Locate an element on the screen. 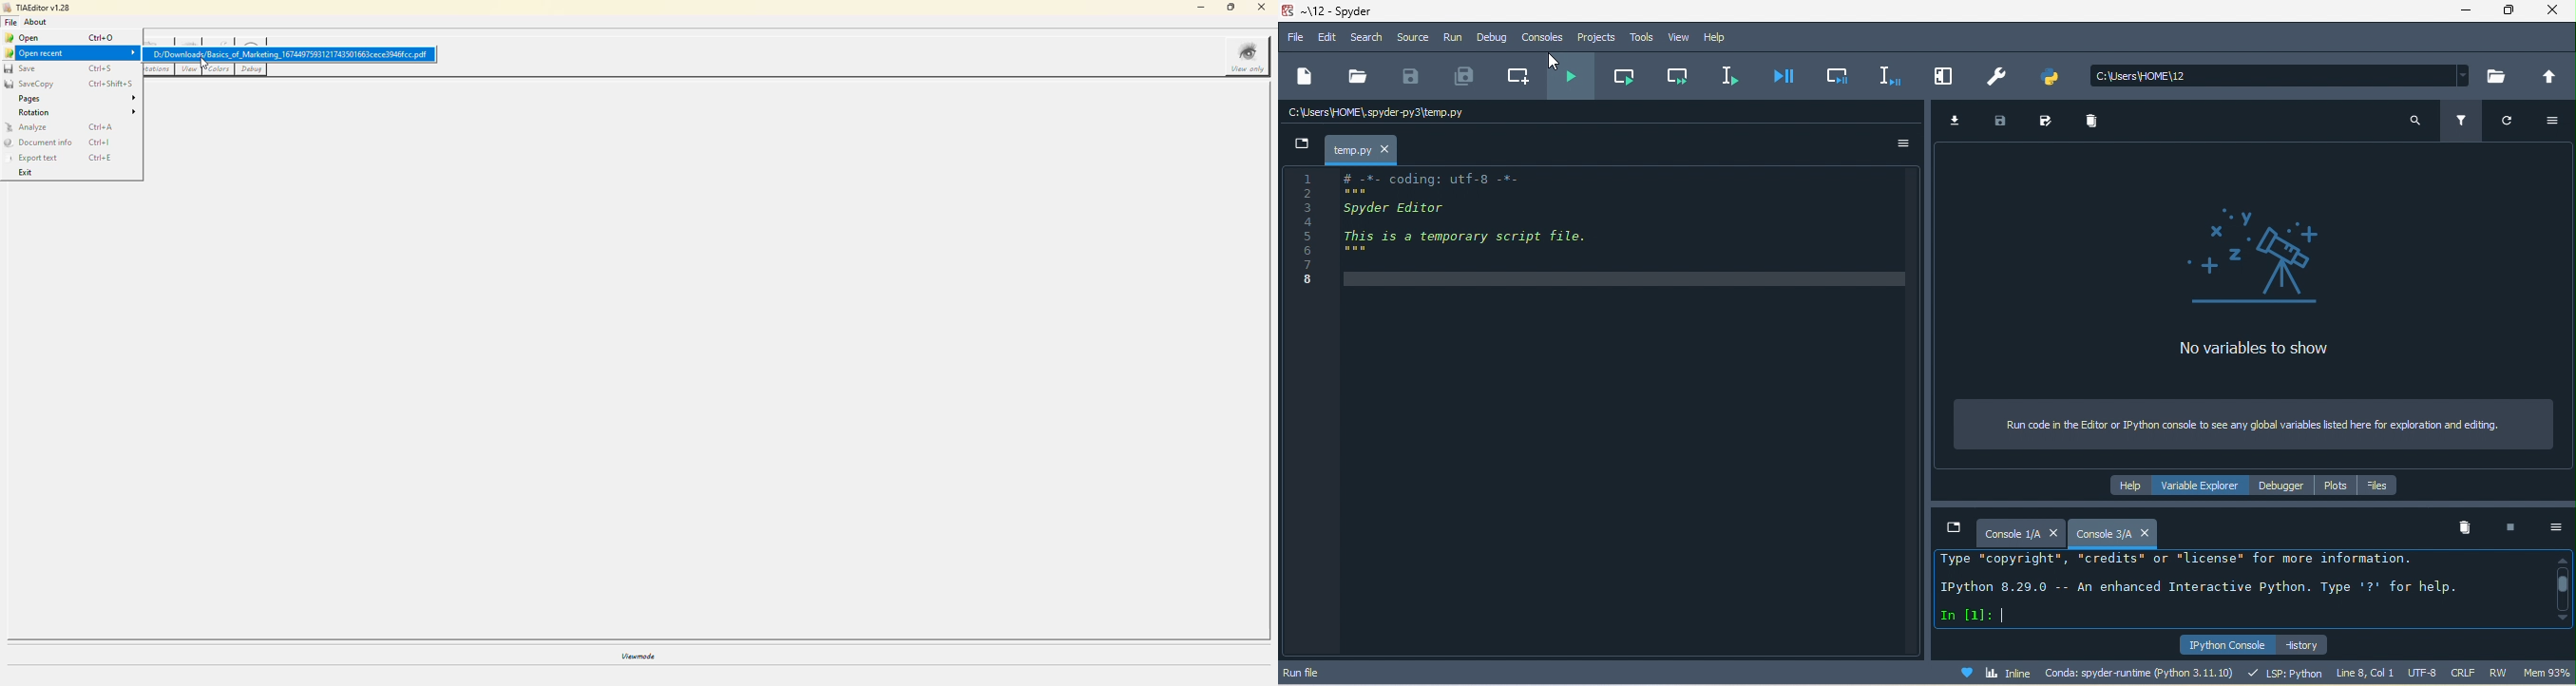 The width and height of the screenshot is (2576, 700). cursor is located at coordinates (1551, 66).